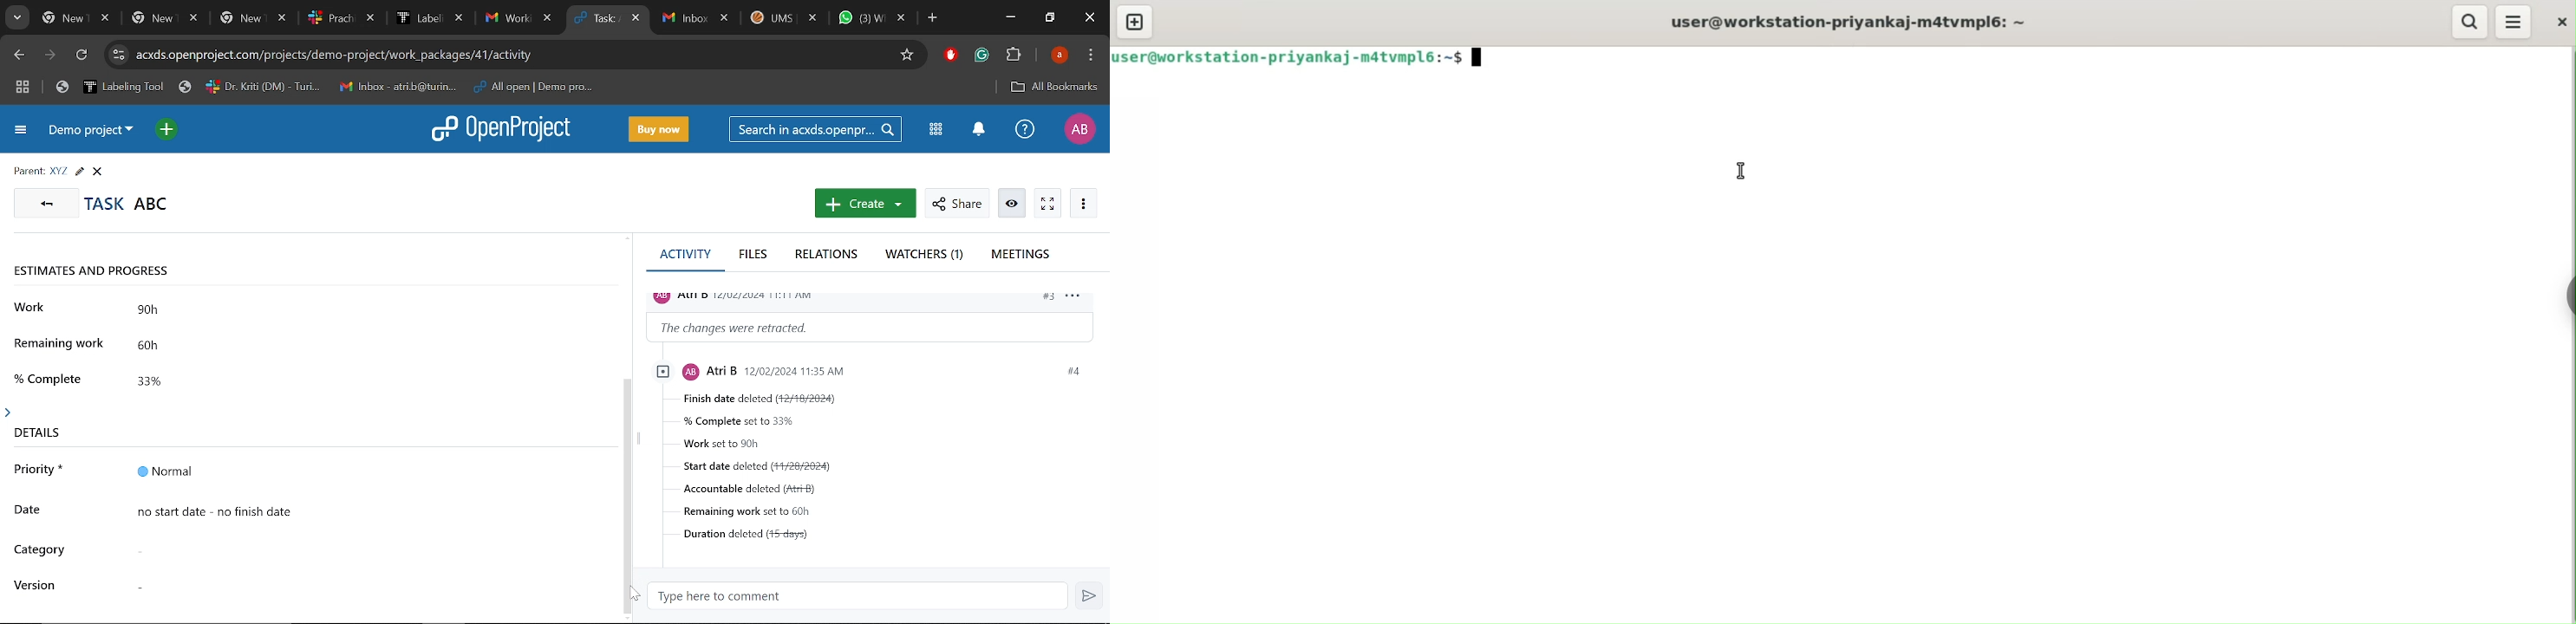  I want to click on Profile, so click(1061, 55).